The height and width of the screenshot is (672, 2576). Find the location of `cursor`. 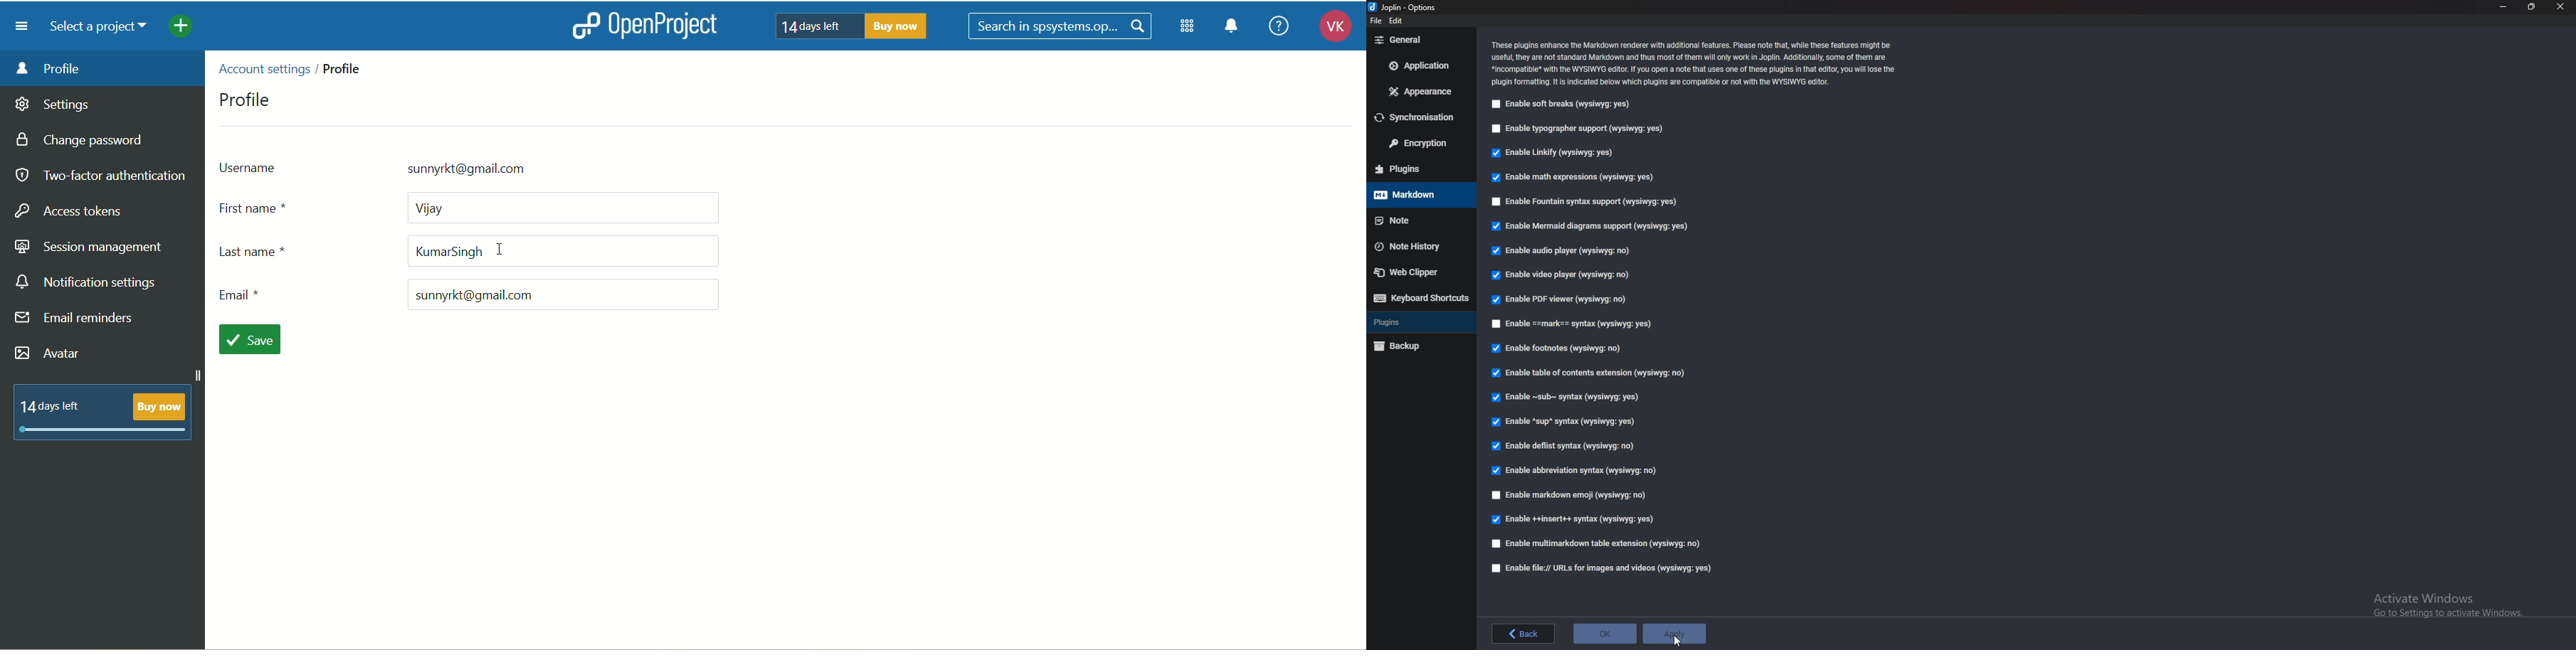

cursor is located at coordinates (1678, 639).